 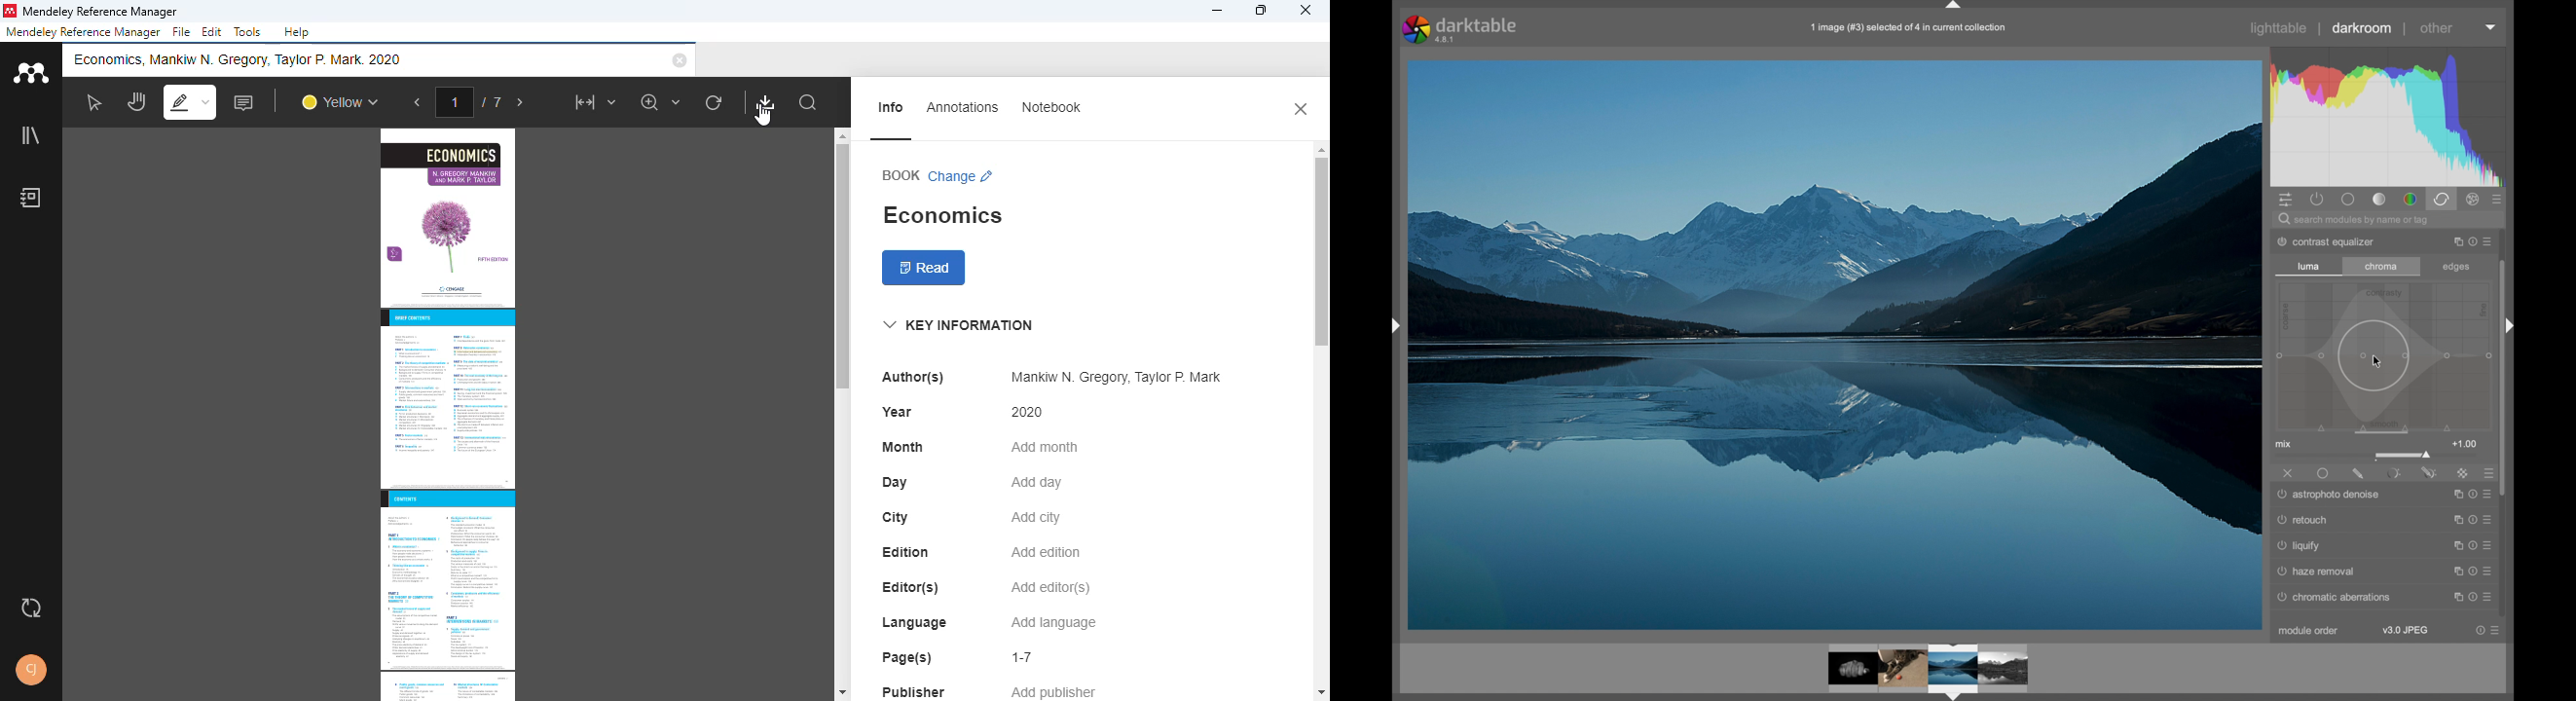 I want to click on change, so click(x=962, y=176).